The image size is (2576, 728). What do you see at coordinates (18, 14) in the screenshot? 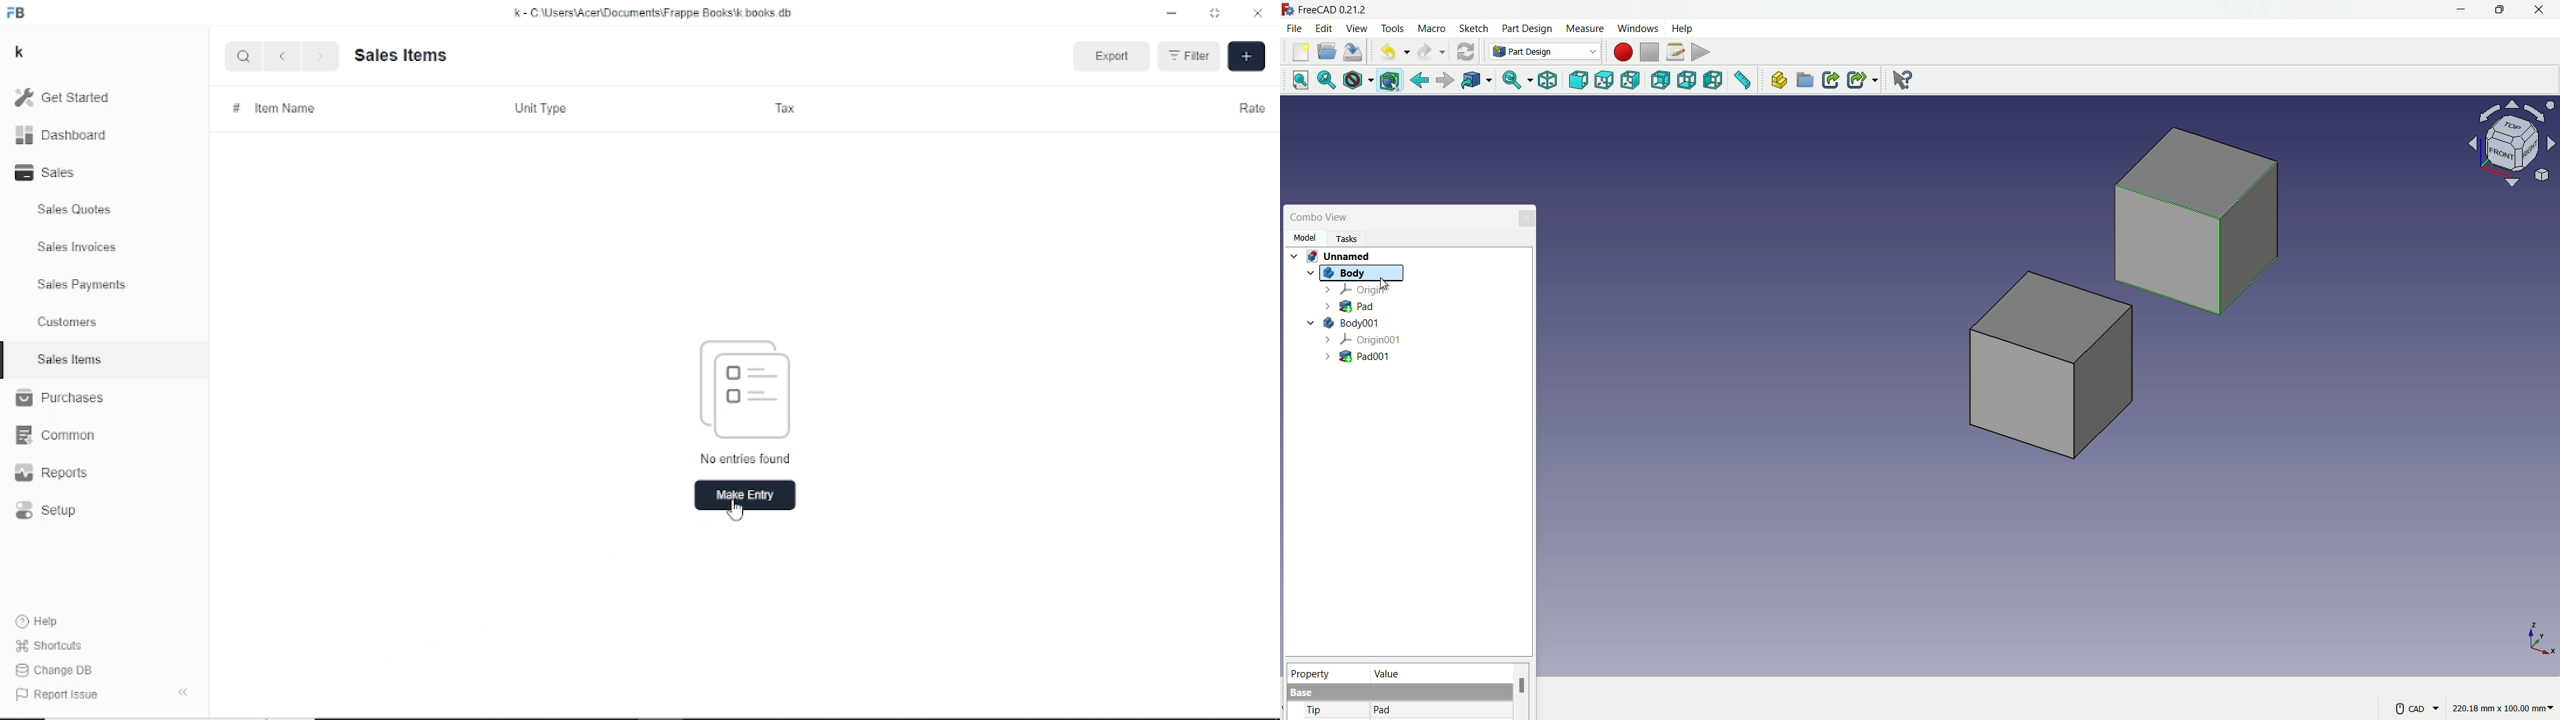
I see `FB` at bounding box center [18, 14].